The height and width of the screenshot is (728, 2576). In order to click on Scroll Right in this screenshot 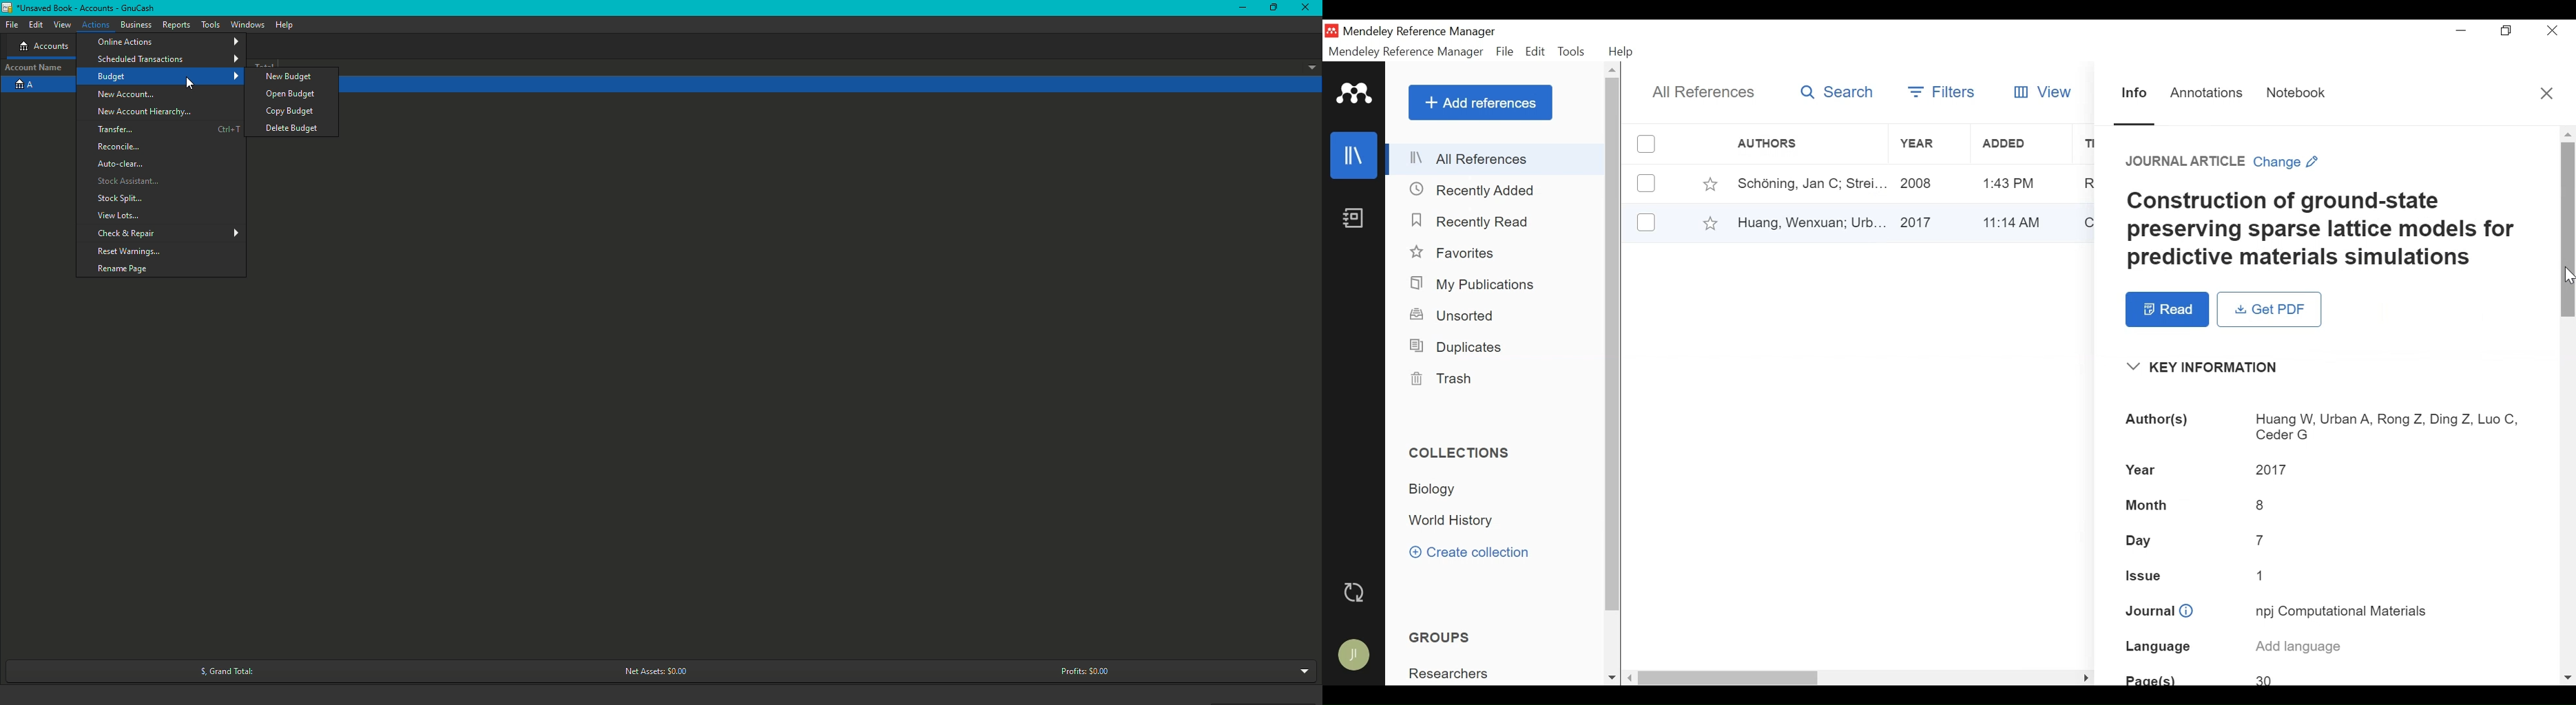, I will do `click(2087, 678)`.